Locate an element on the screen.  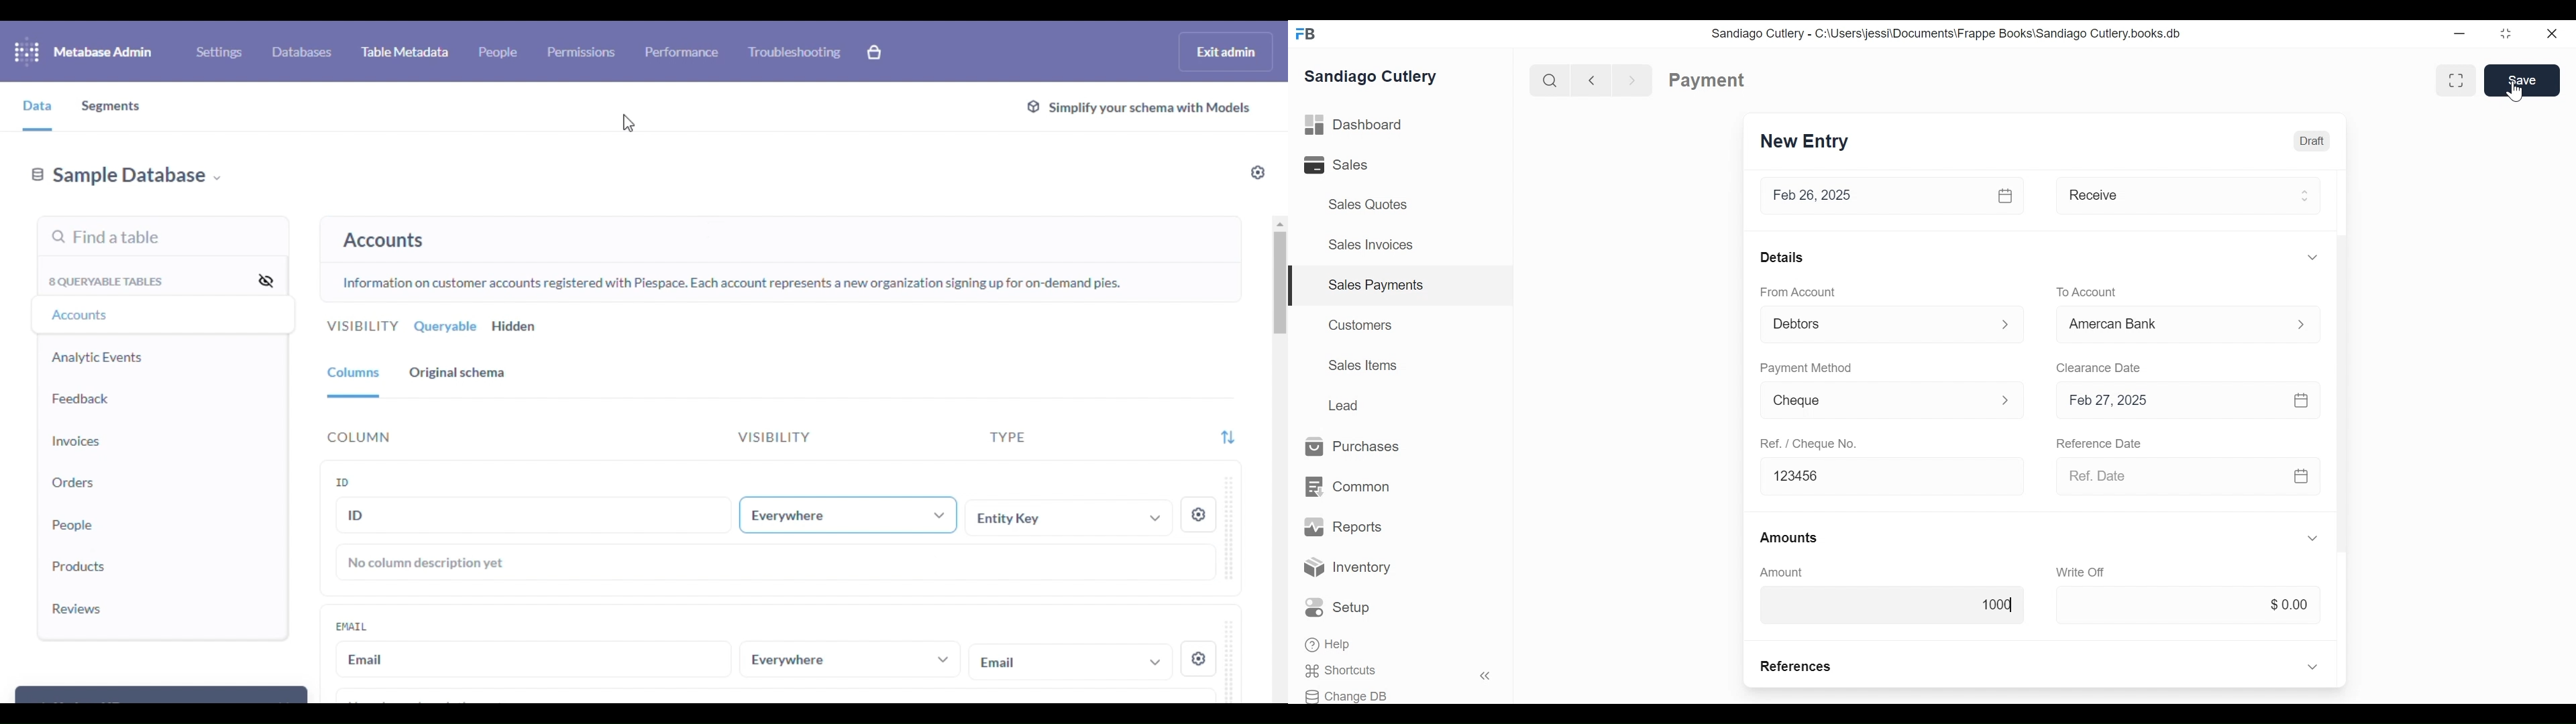
Inventory is located at coordinates (1348, 568).